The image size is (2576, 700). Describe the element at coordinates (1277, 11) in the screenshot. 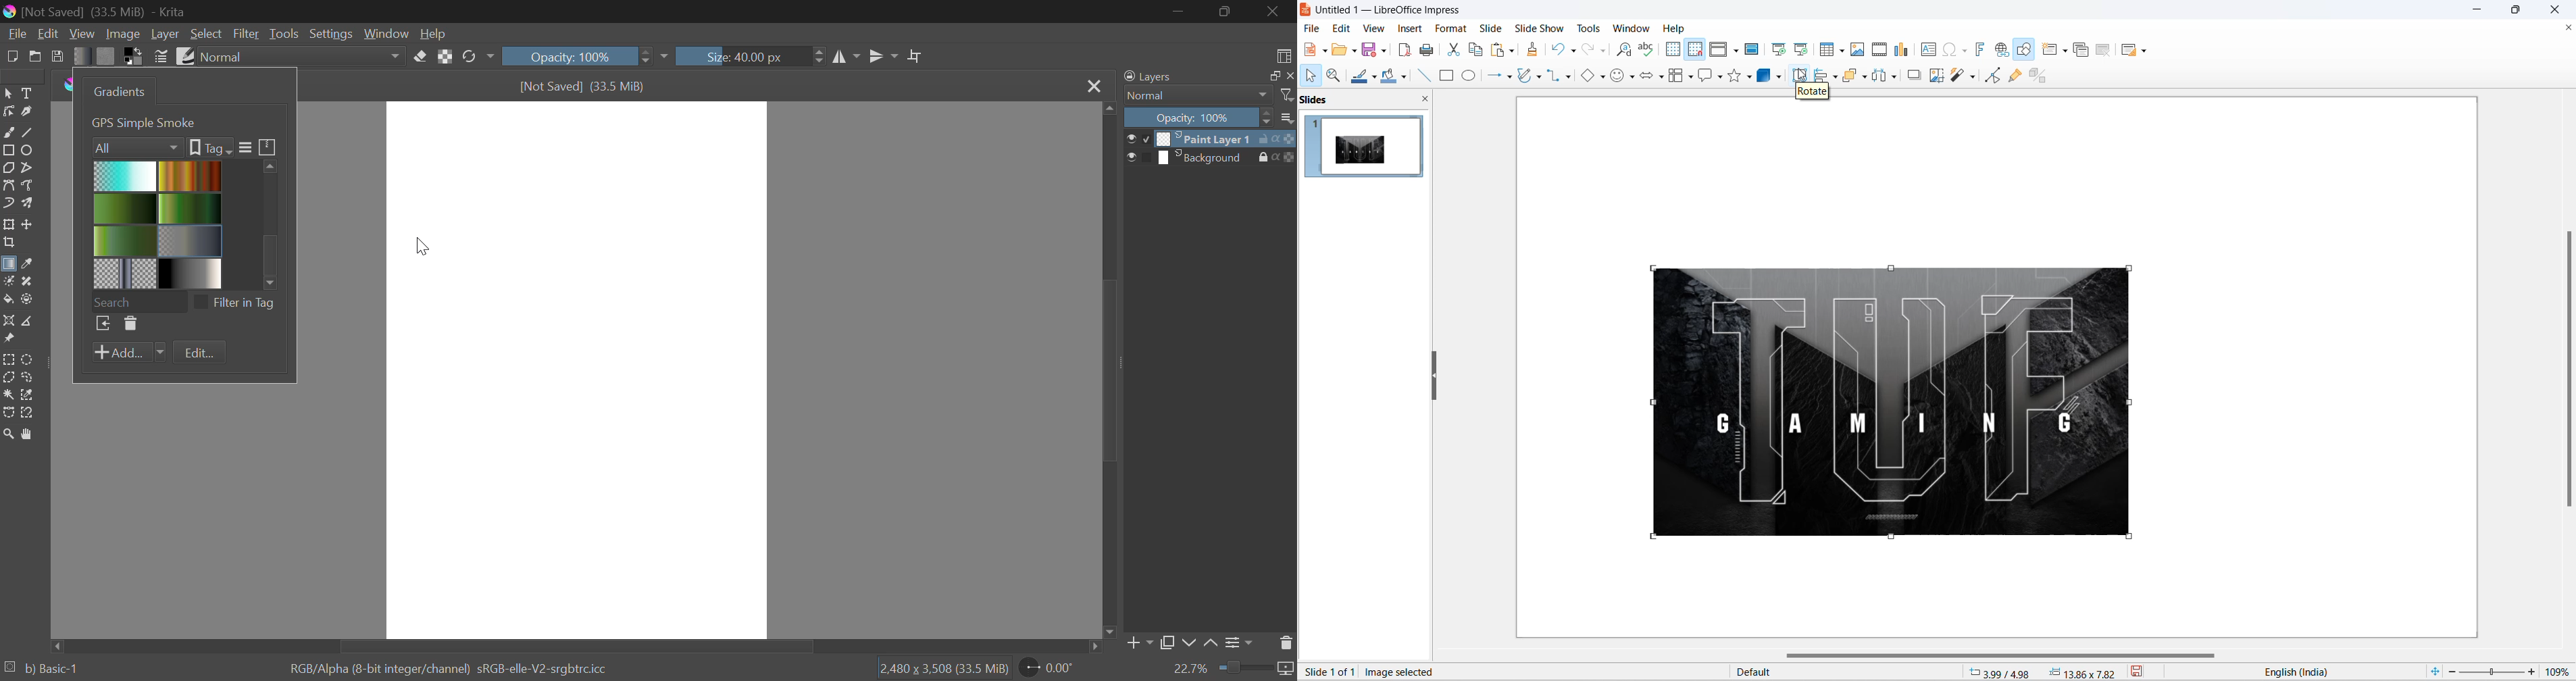

I see `Close` at that location.